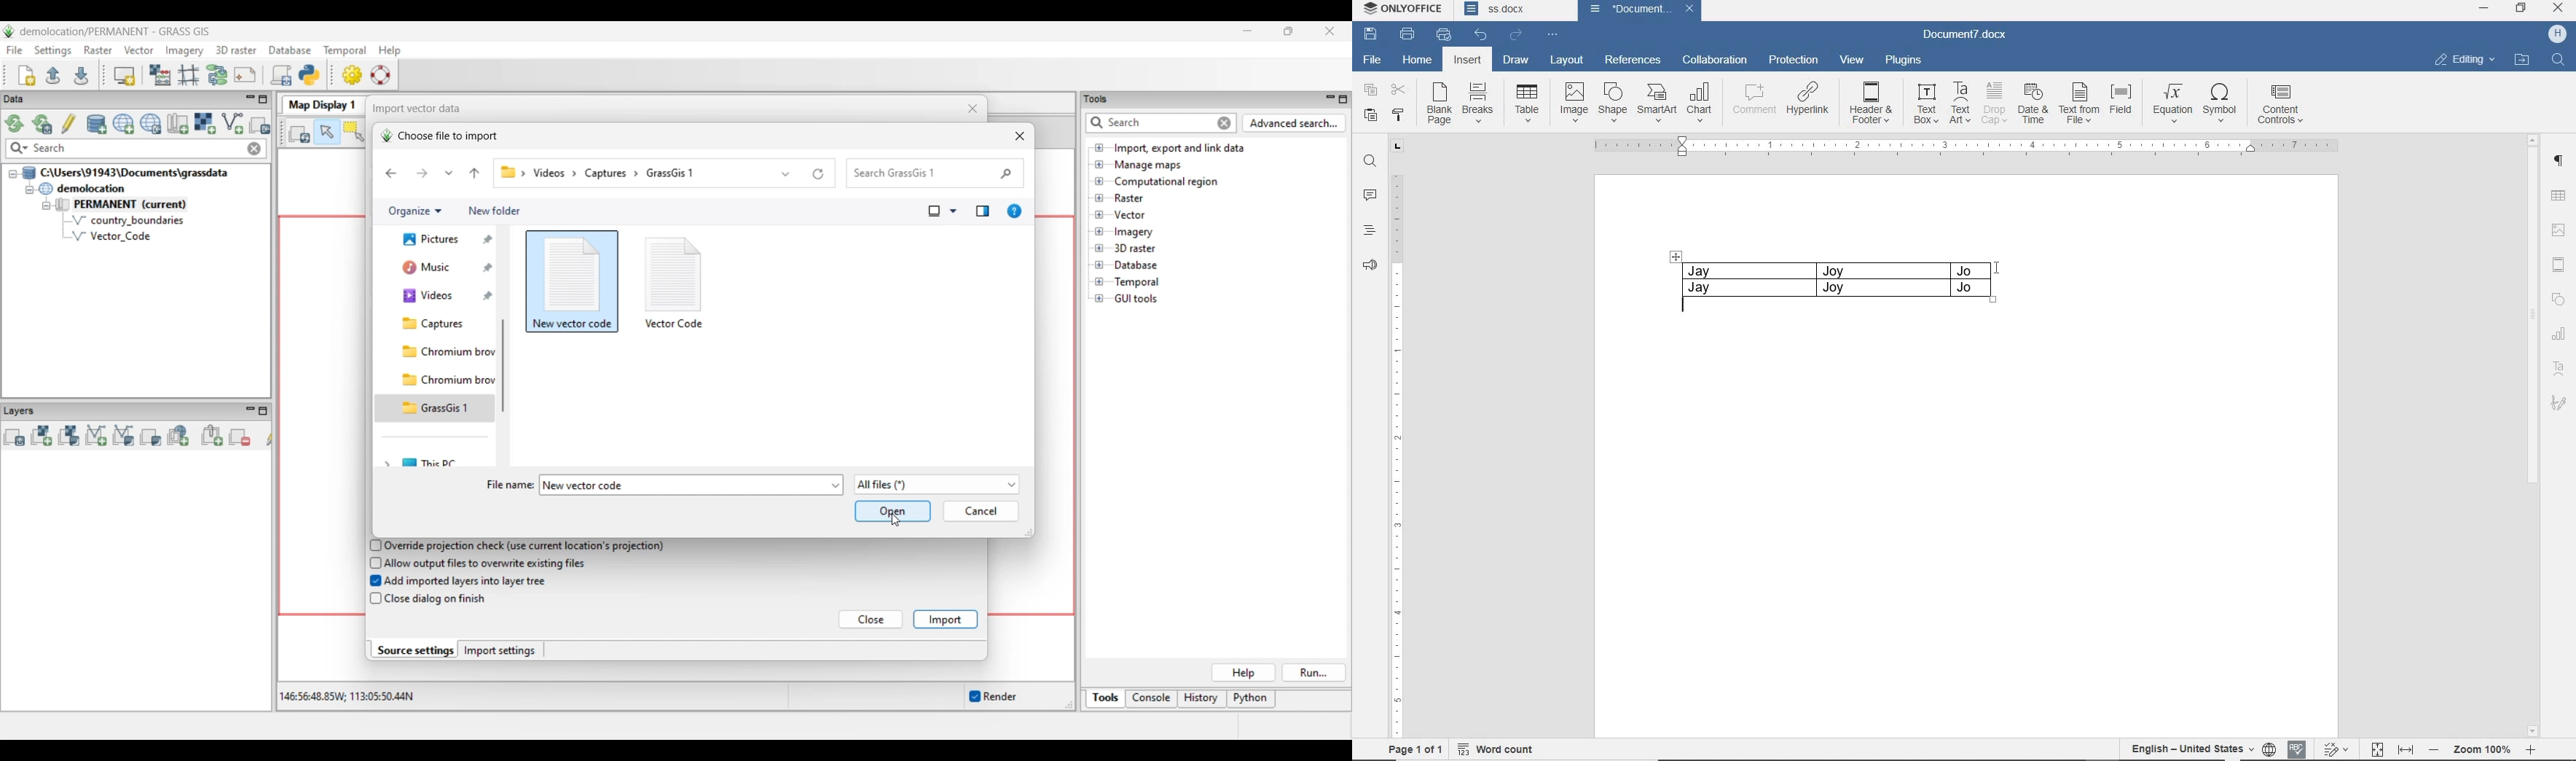 This screenshot has width=2576, height=784. Describe the element at coordinates (1676, 256) in the screenshot. I see `dragger` at that location.